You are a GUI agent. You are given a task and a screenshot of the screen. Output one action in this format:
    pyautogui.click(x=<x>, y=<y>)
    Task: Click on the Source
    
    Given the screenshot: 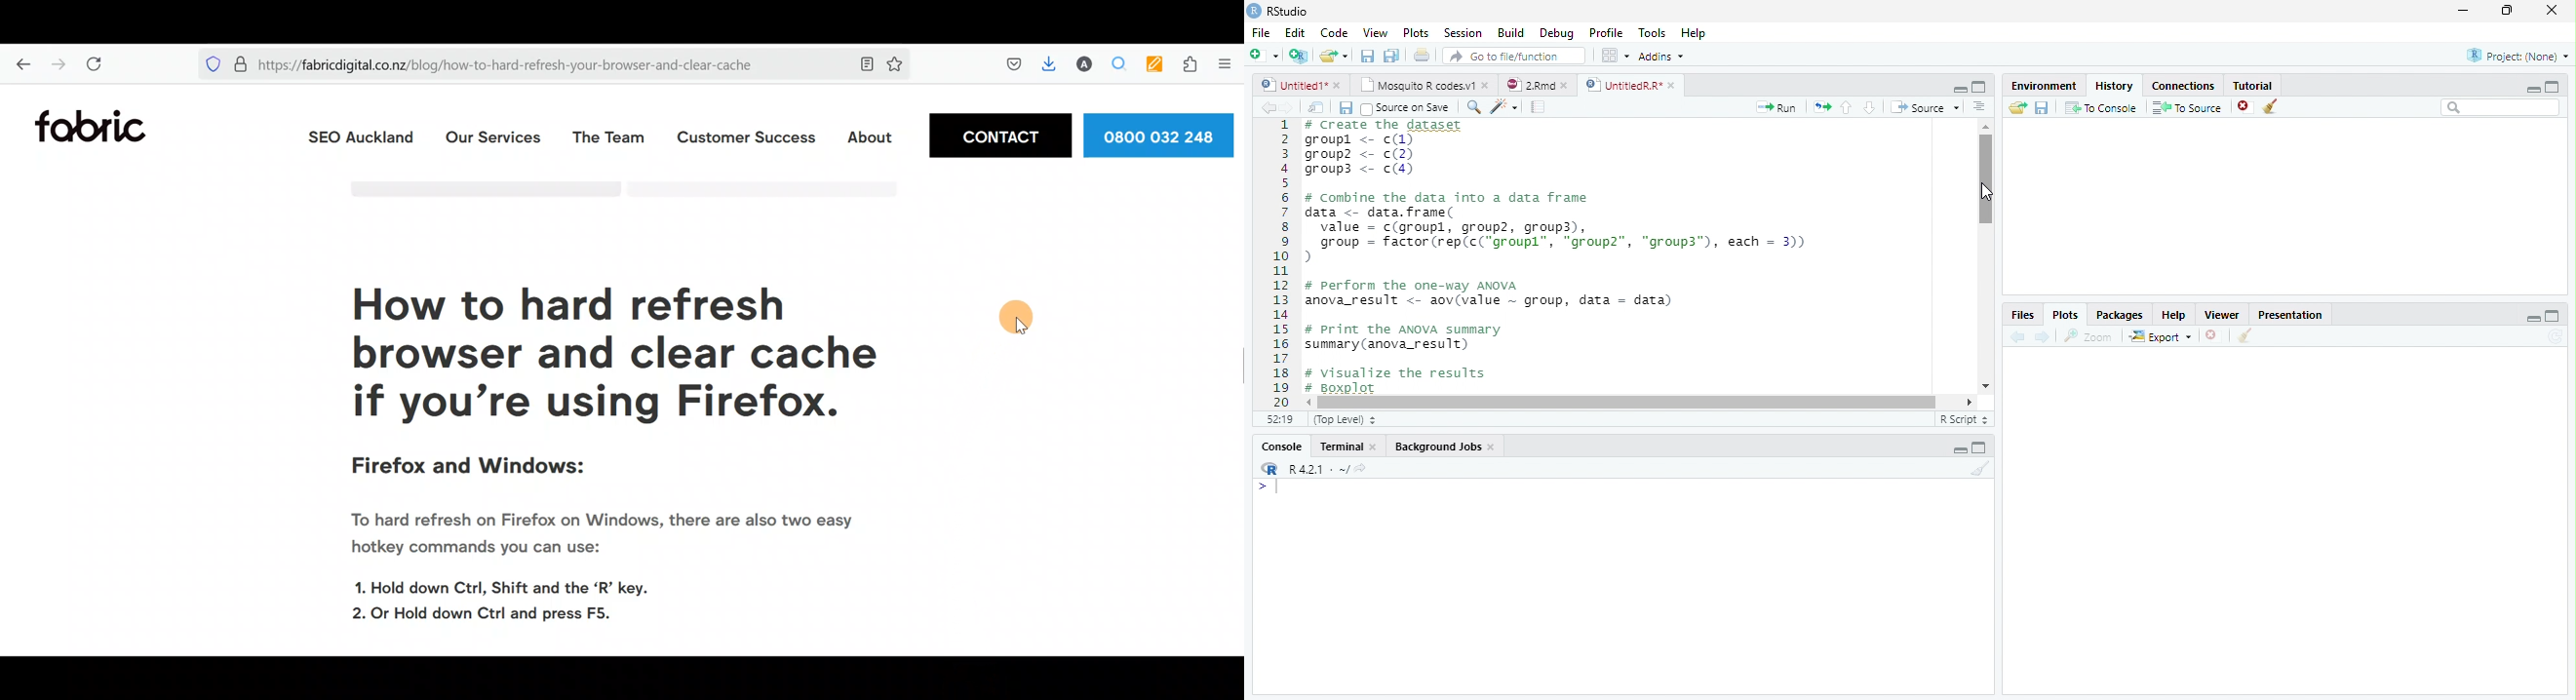 What is the action you would take?
    pyautogui.click(x=1927, y=108)
    